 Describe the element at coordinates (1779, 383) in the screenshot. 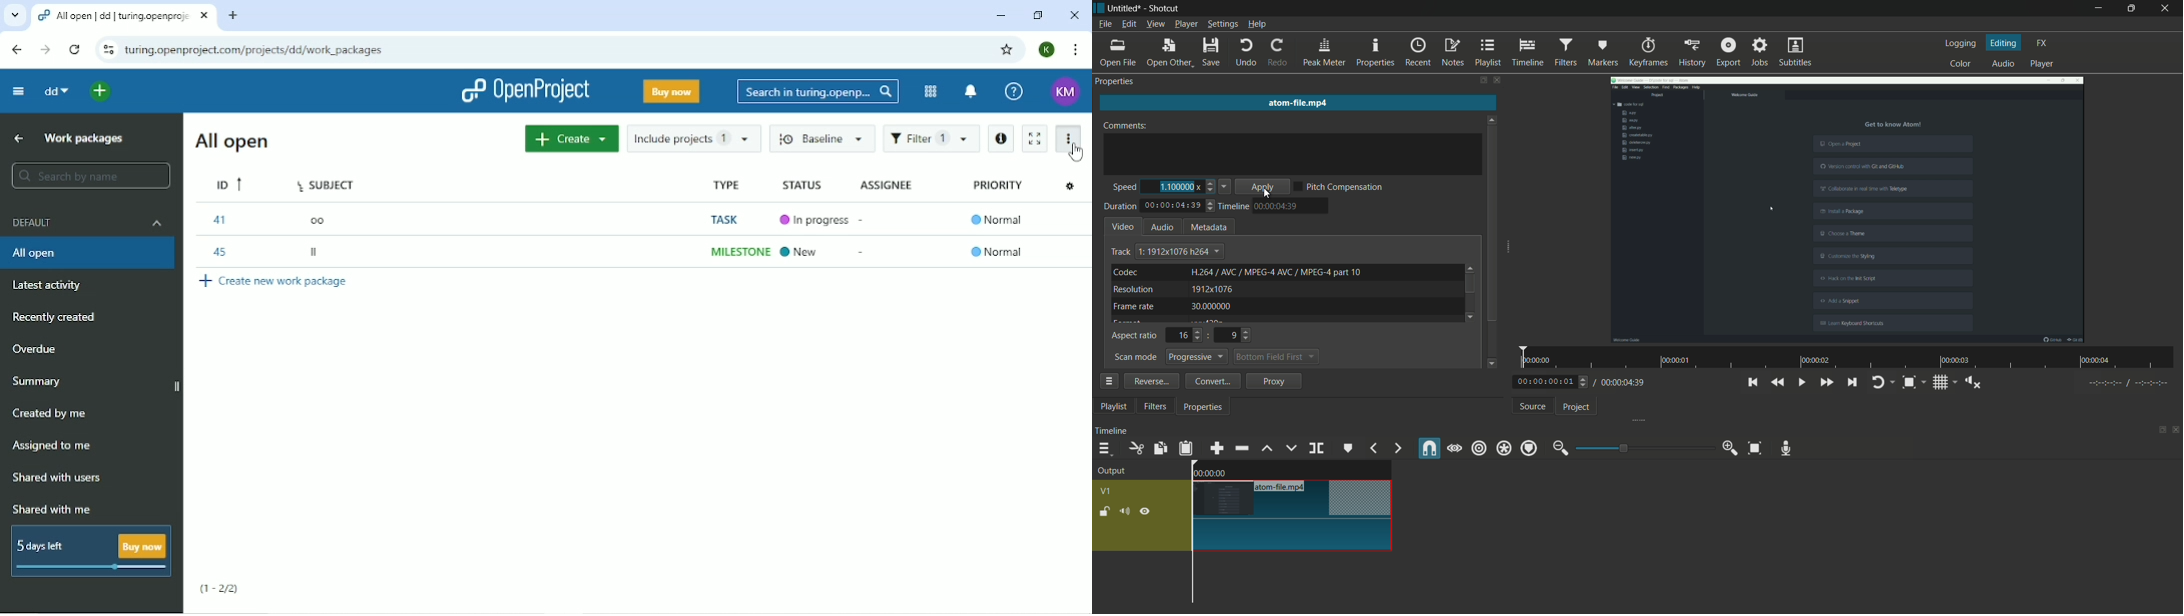

I see `quickly play backward` at that location.